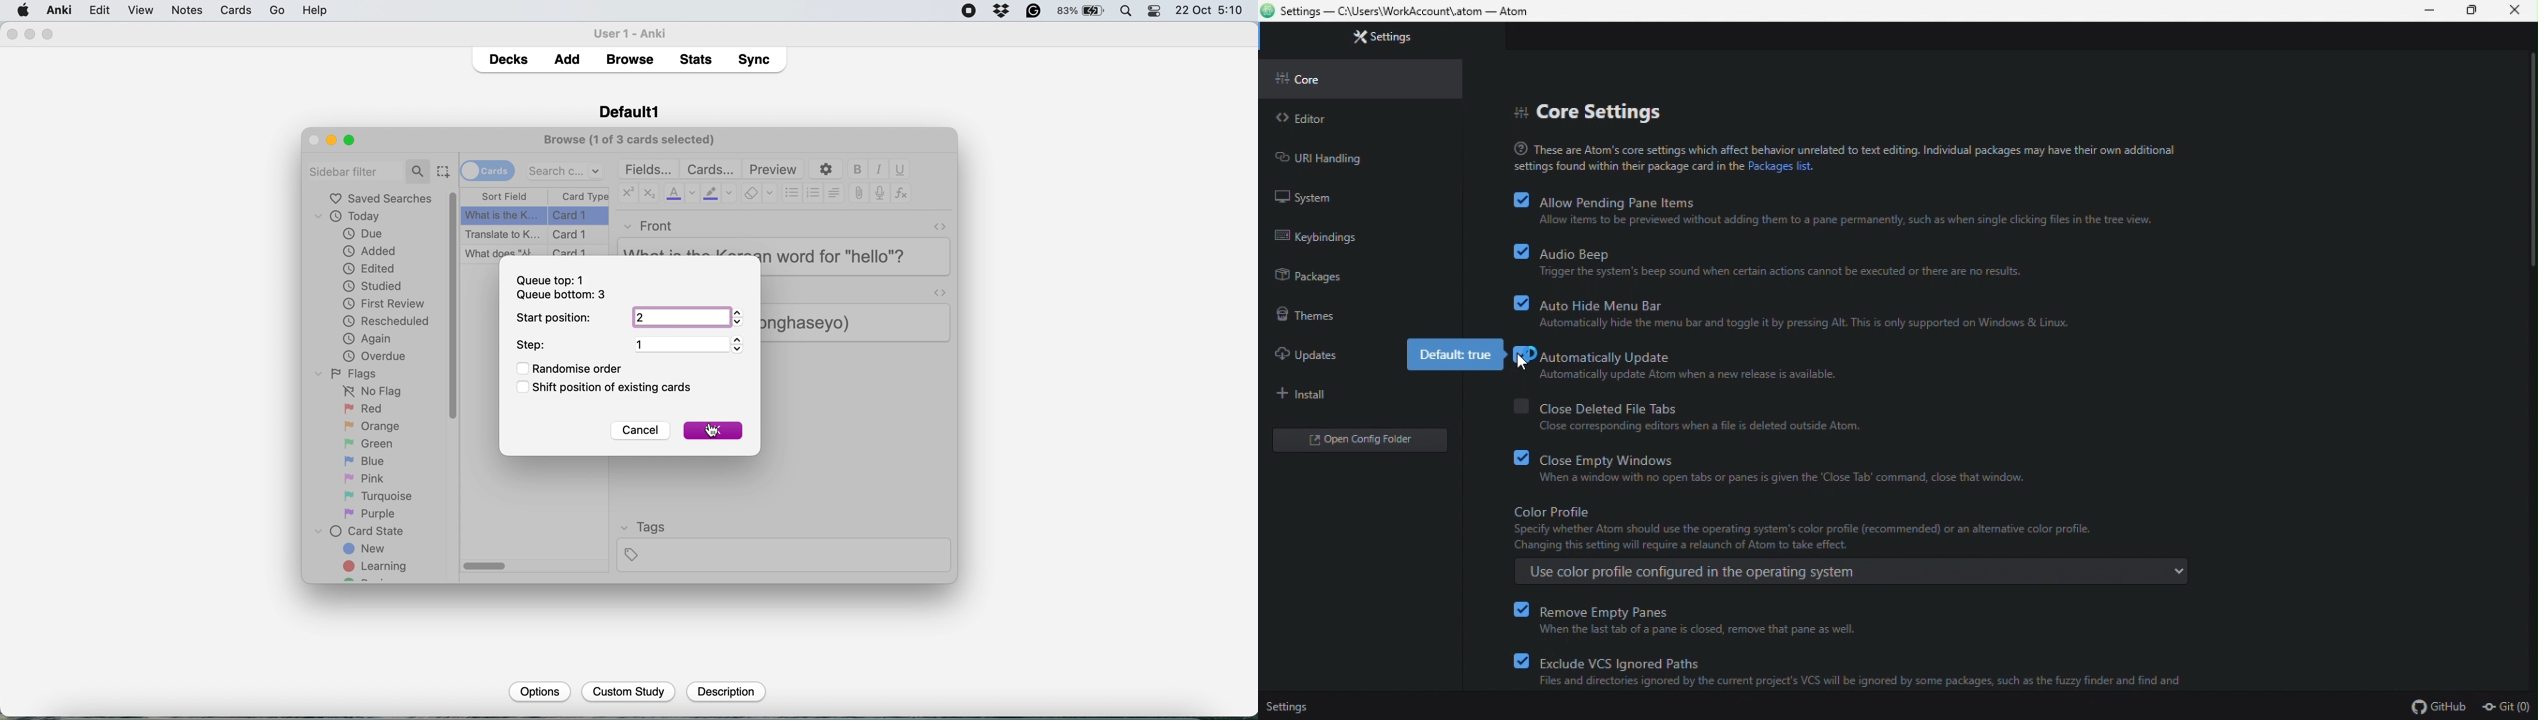  What do you see at coordinates (712, 431) in the screenshot?
I see `cursor` at bounding box center [712, 431].